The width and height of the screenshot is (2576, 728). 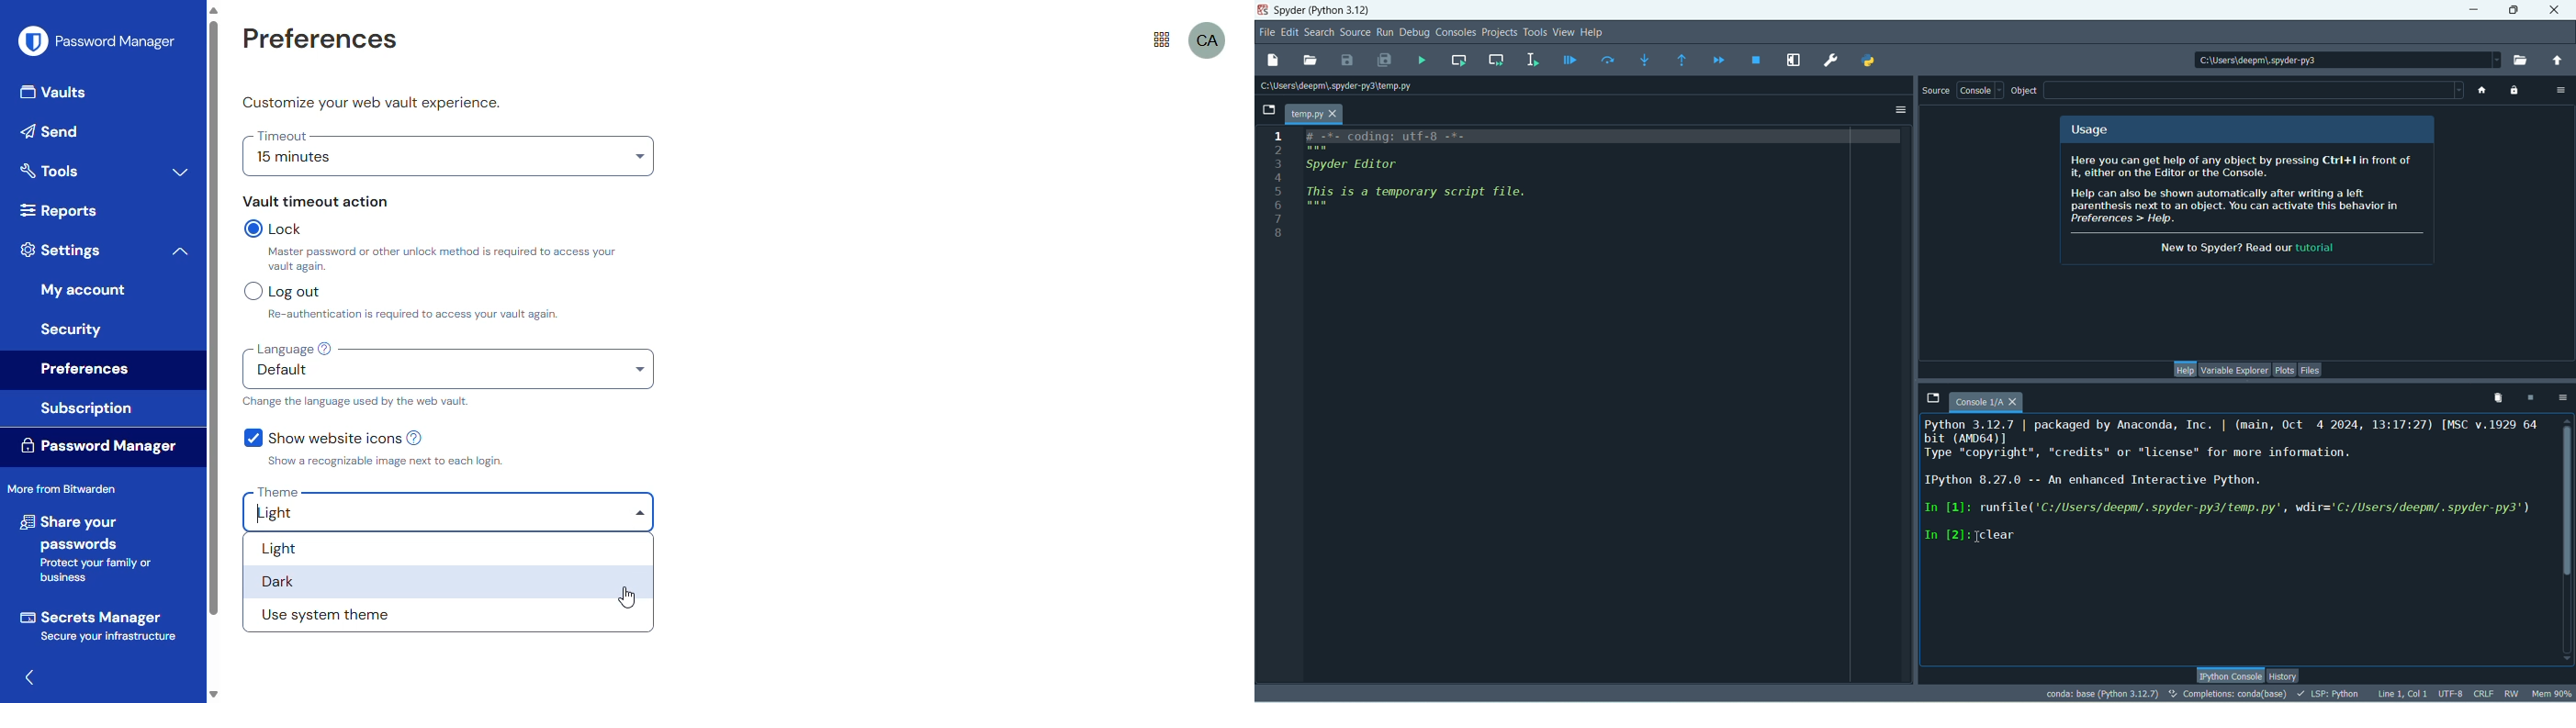 I want to click on source, so click(x=1937, y=91).